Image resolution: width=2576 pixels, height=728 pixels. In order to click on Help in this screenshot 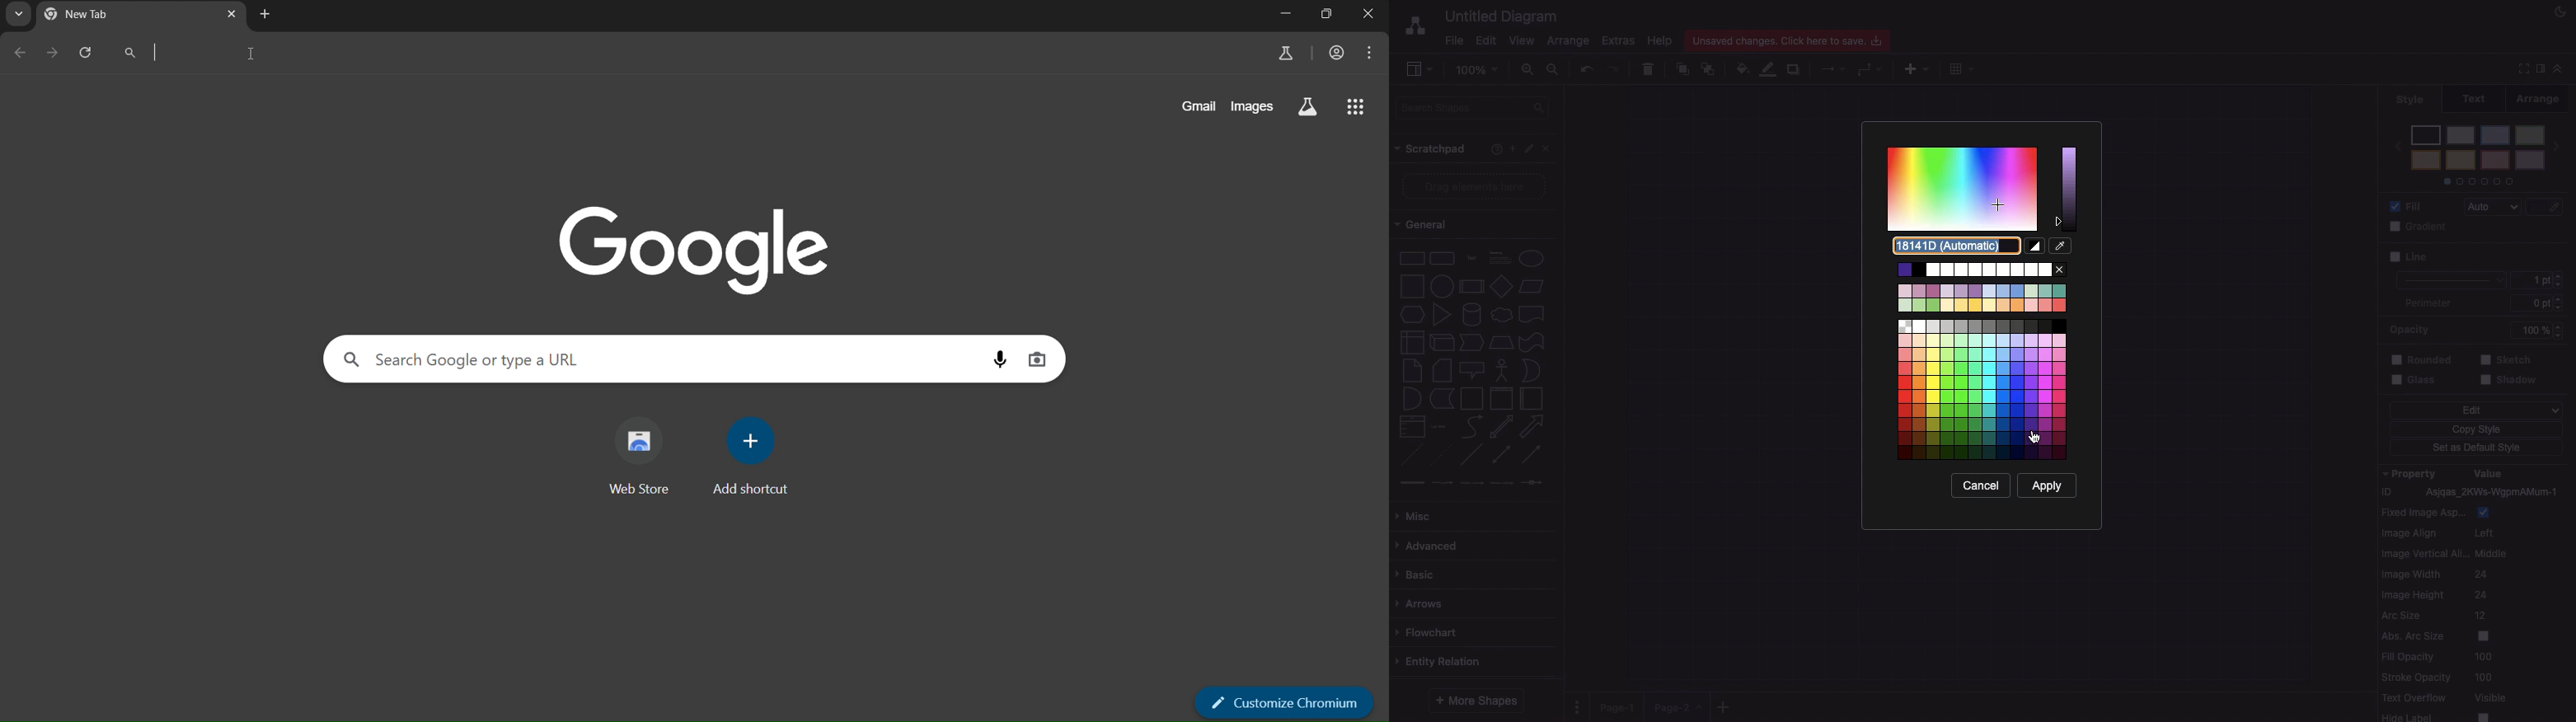, I will do `click(1660, 40)`.